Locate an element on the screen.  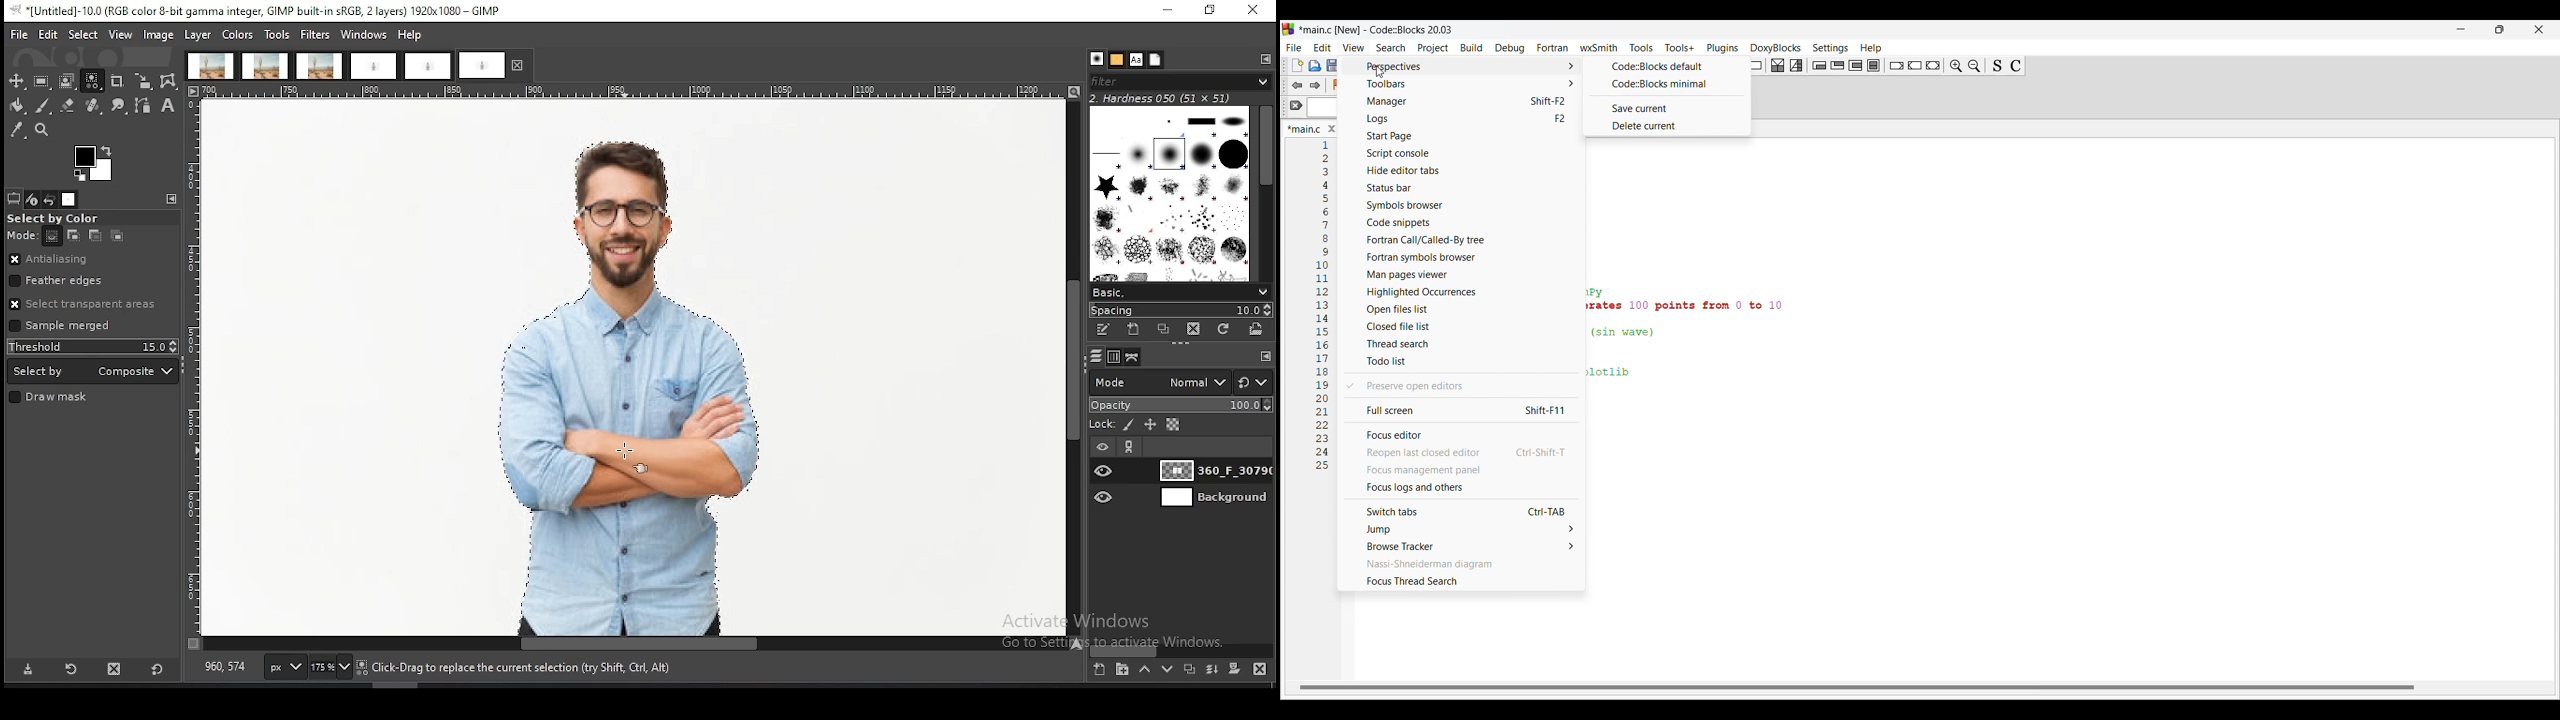
lock alpha channel is located at coordinates (1173, 425).